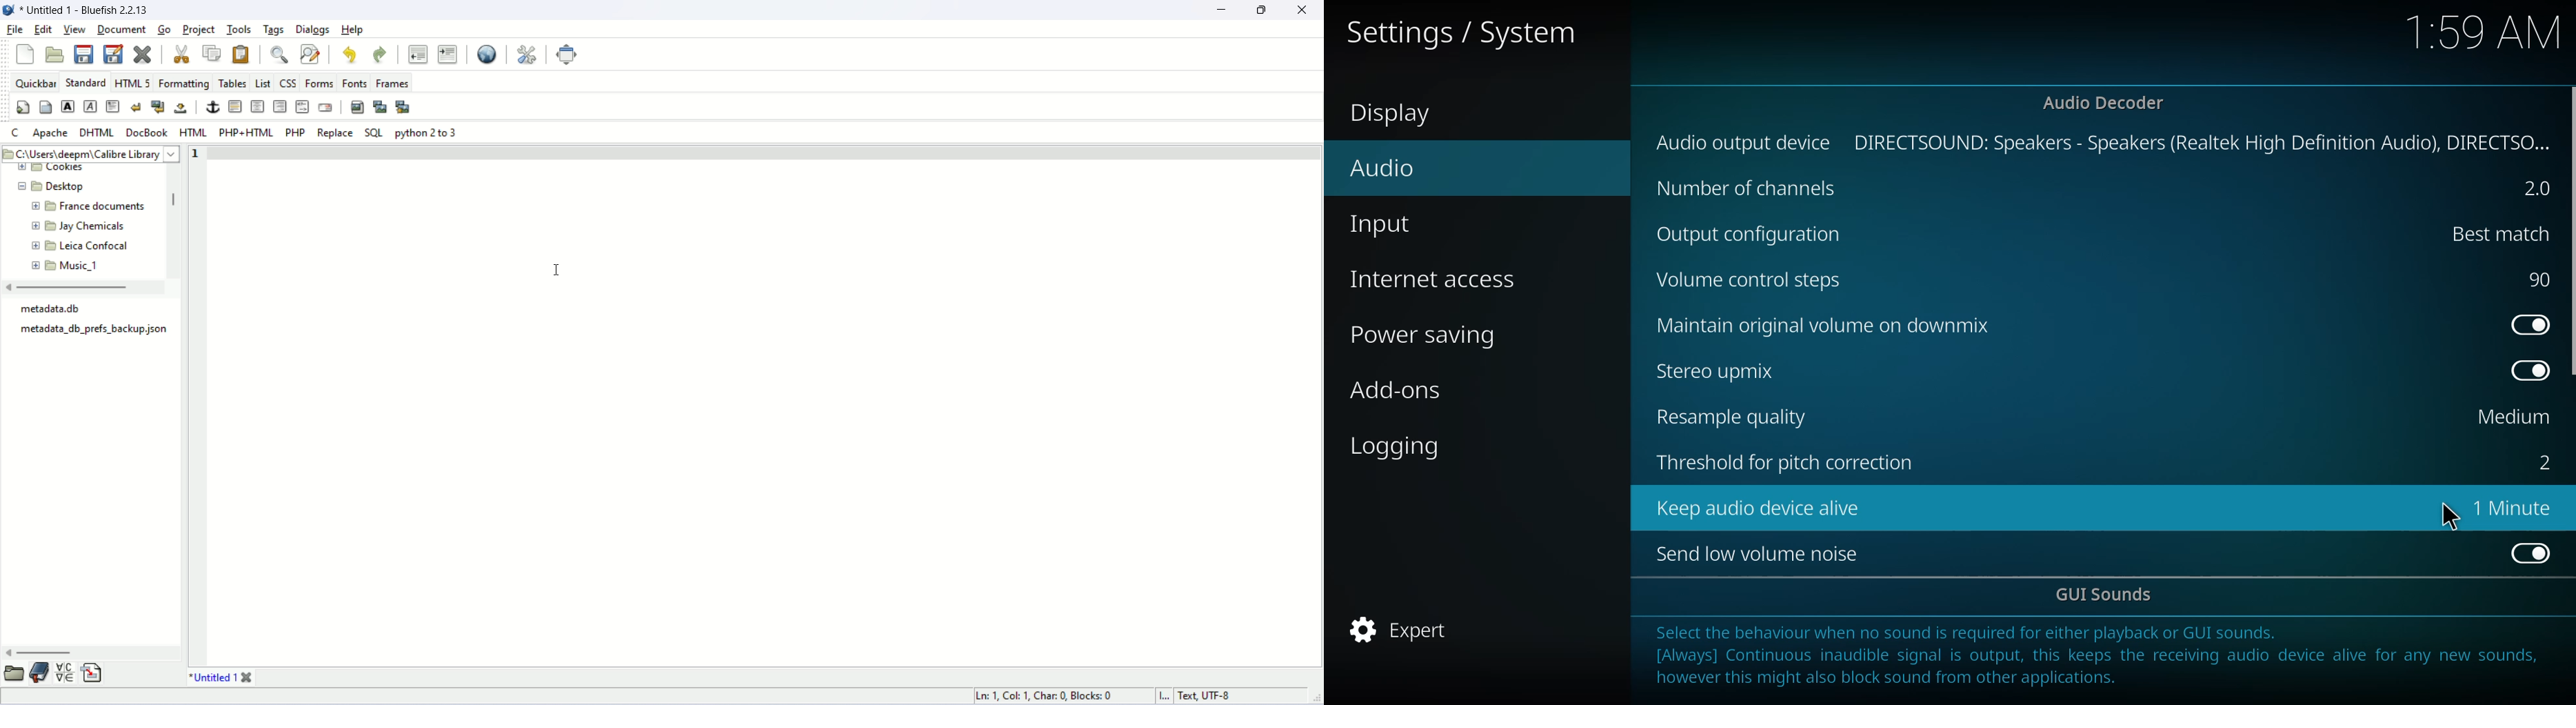 The width and height of the screenshot is (2576, 728). I want to click on unindent, so click(418, 54).